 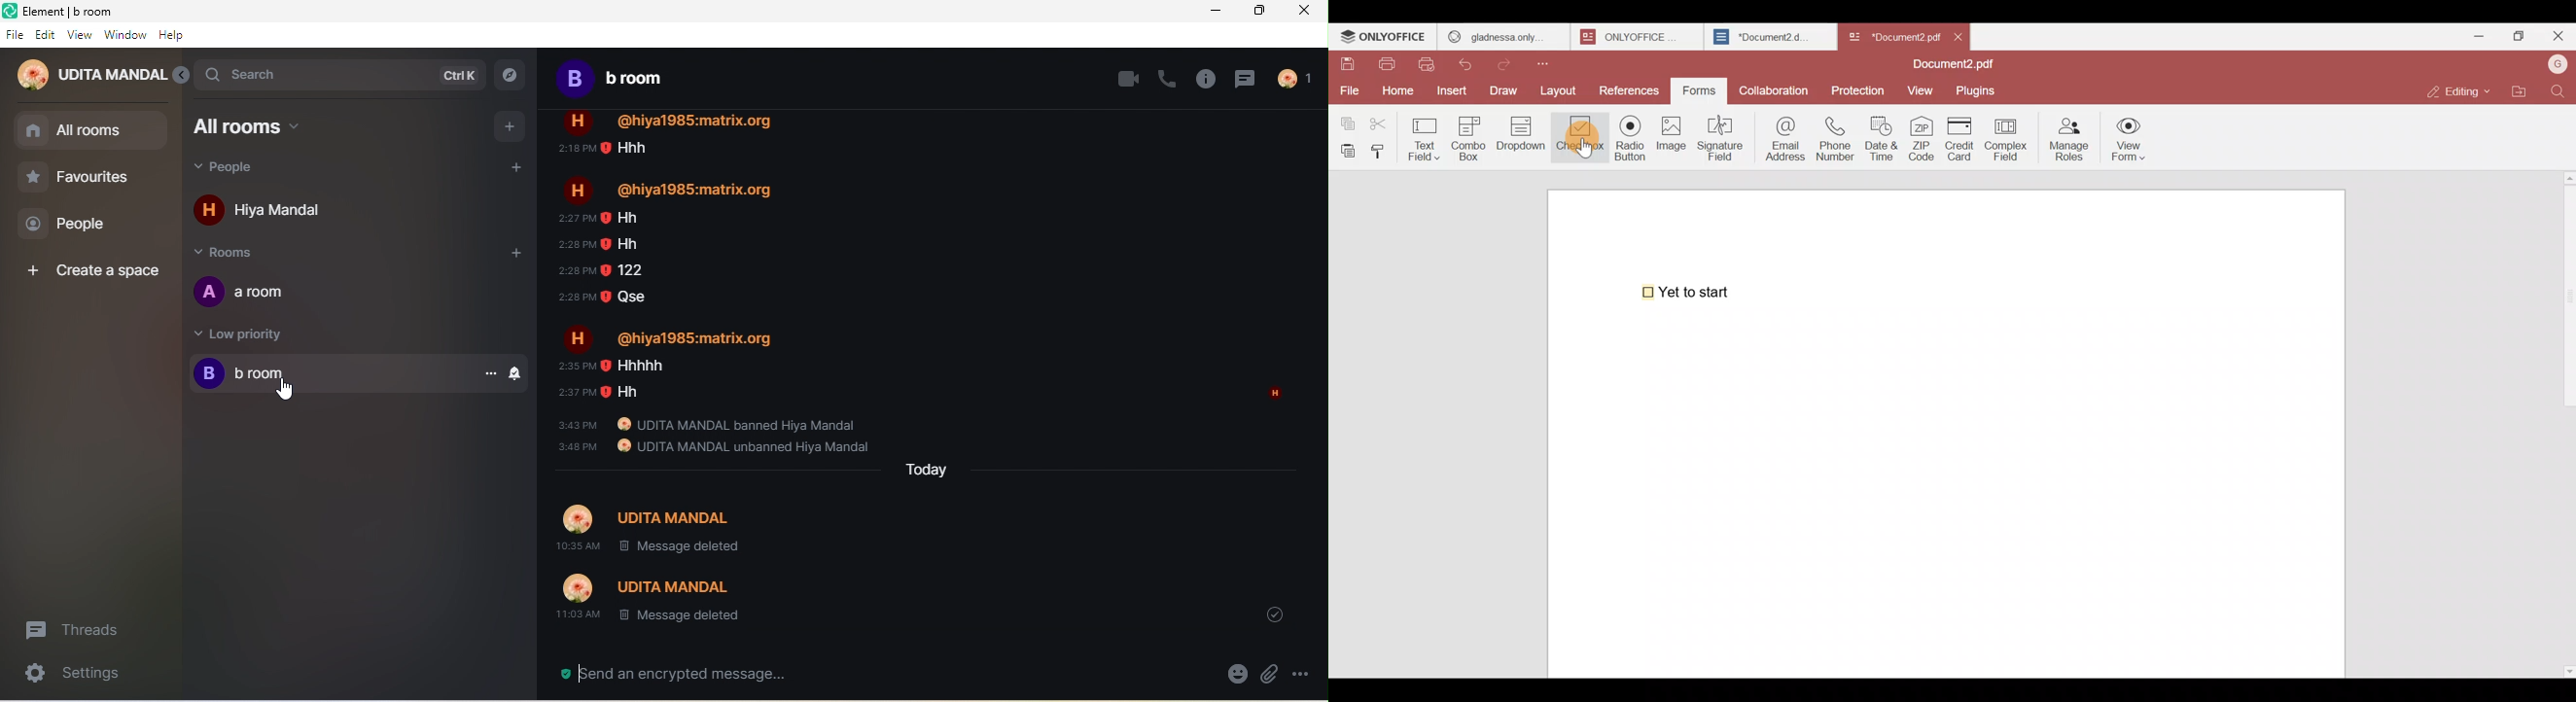 What do you see at coordinates (1384, 121) in the screenshot?
I see `Cut` at bounding box center [1384, 121].